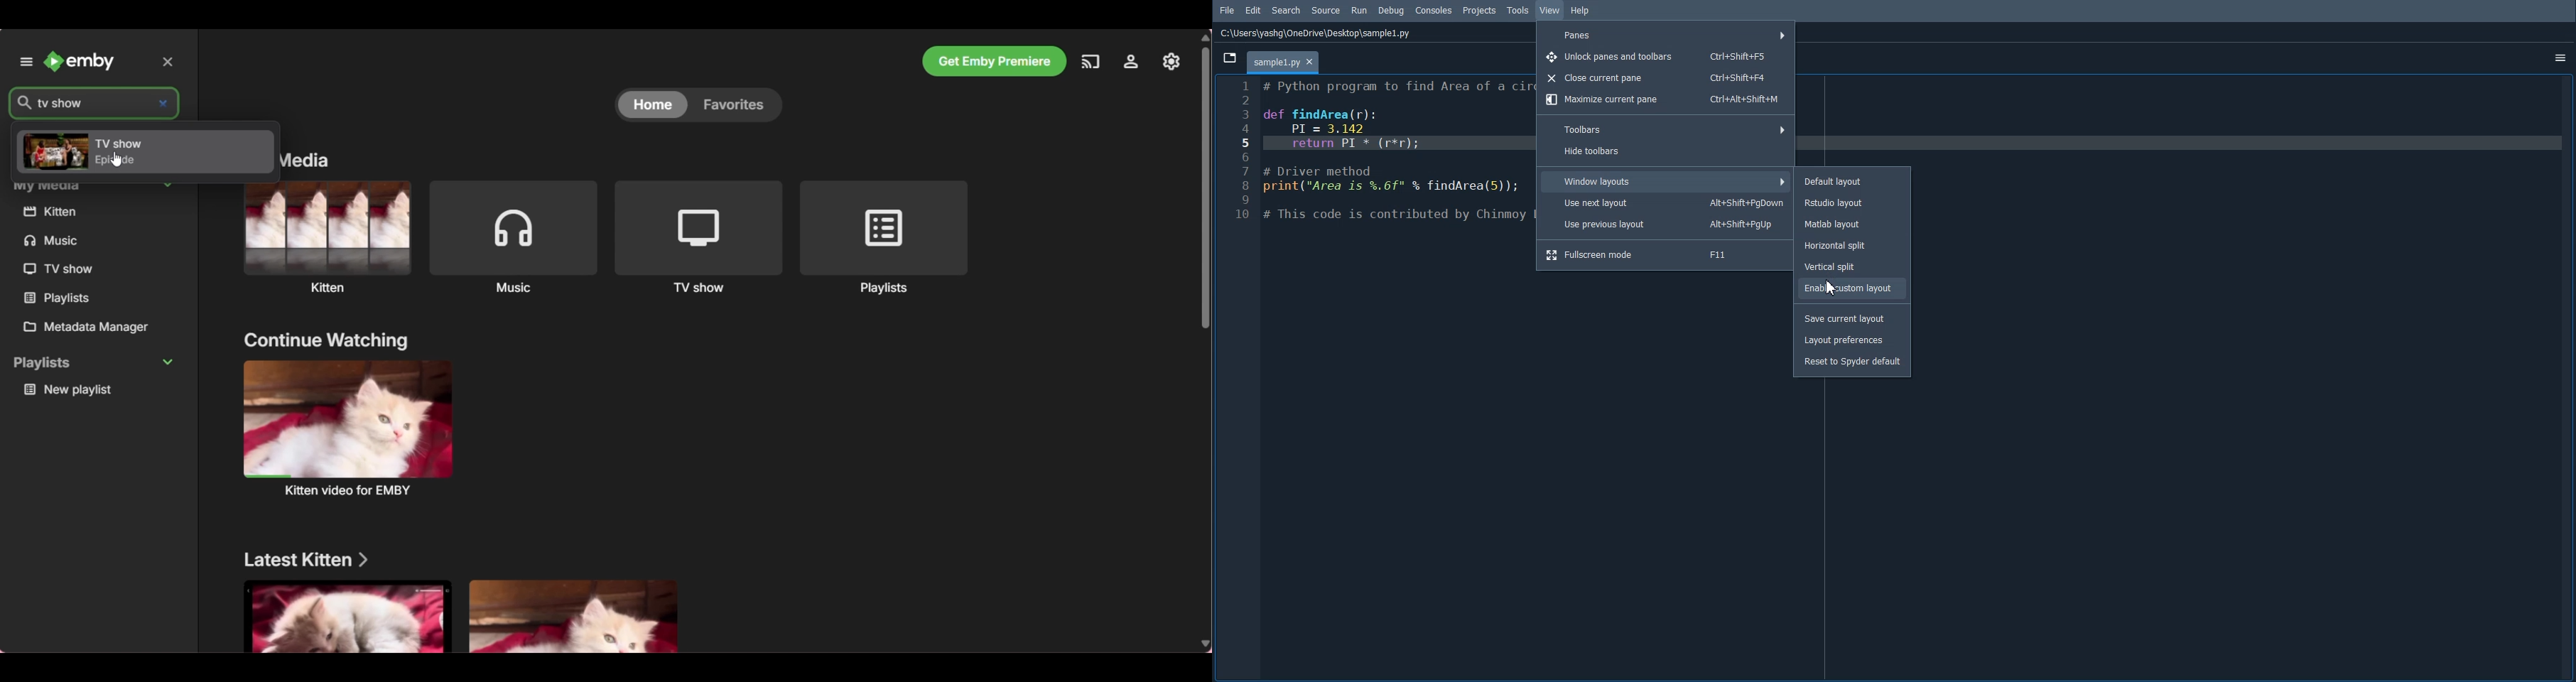 The height and width of the screenshot is (700, 2576). Describe the element at coordinates (1855, 364) in the screenshot. I see `Reset to spyder default` at that location.